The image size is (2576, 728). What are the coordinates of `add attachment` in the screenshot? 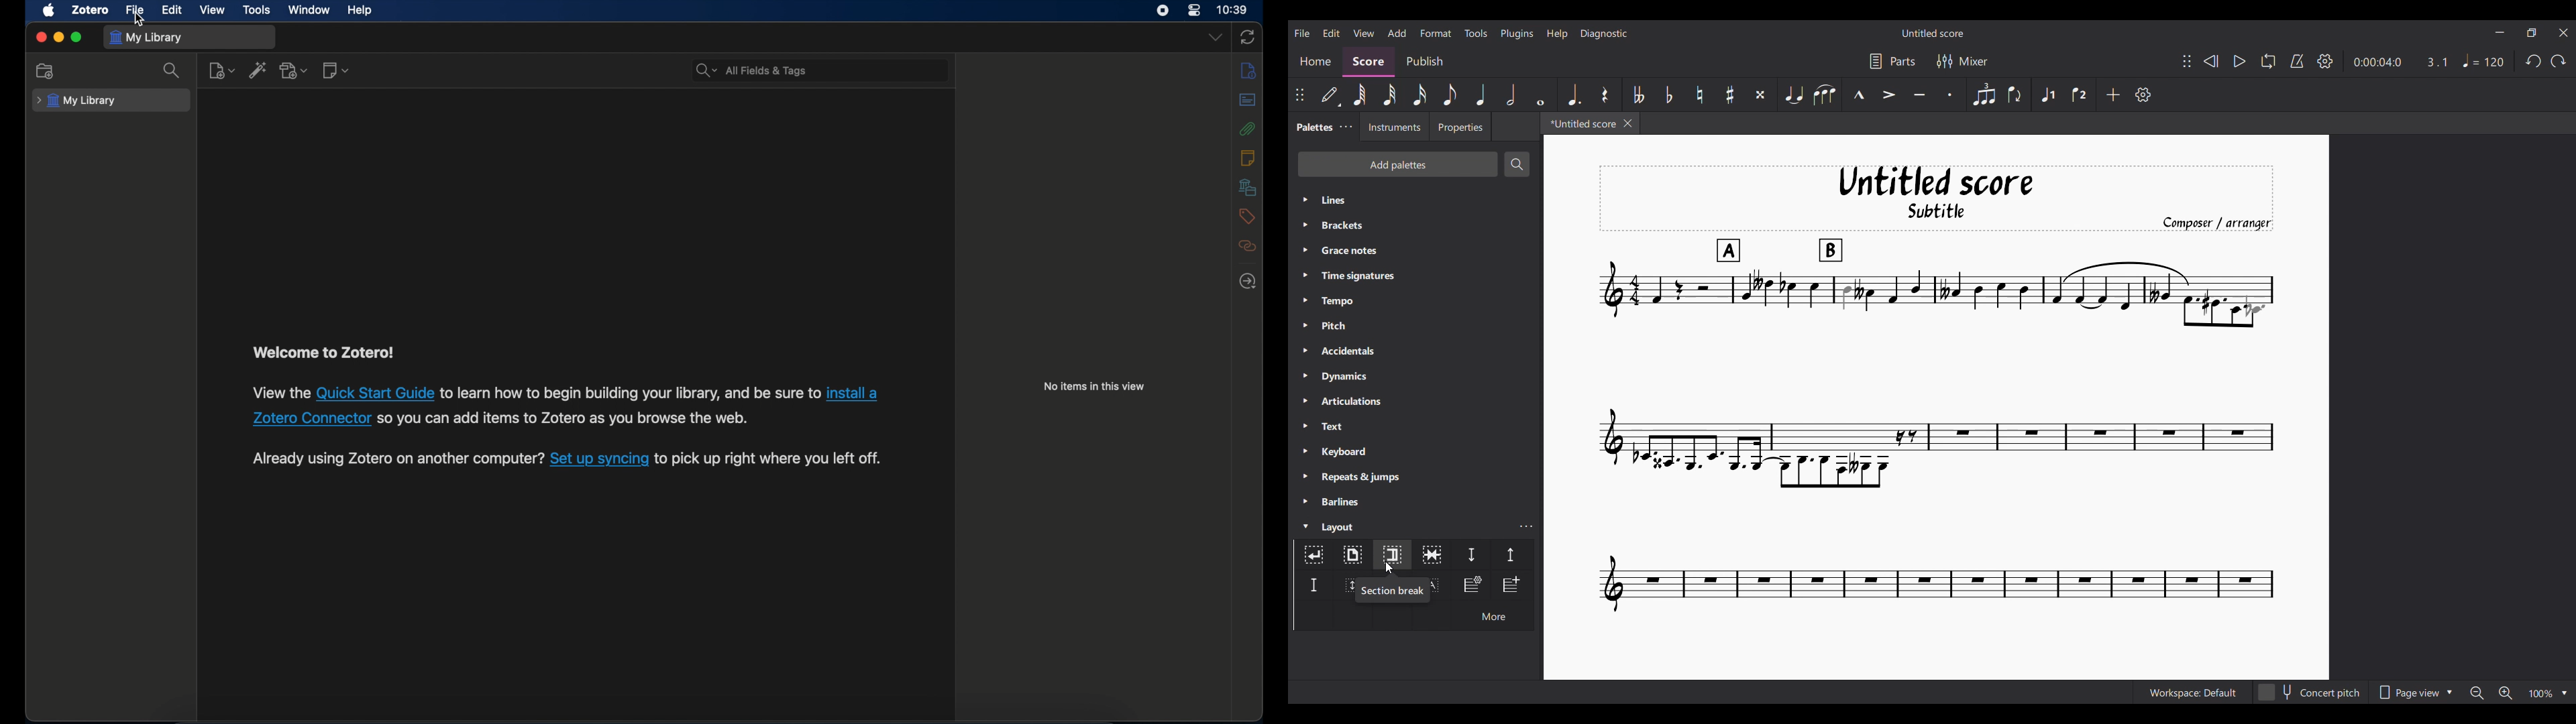 It's located at (295, 71).